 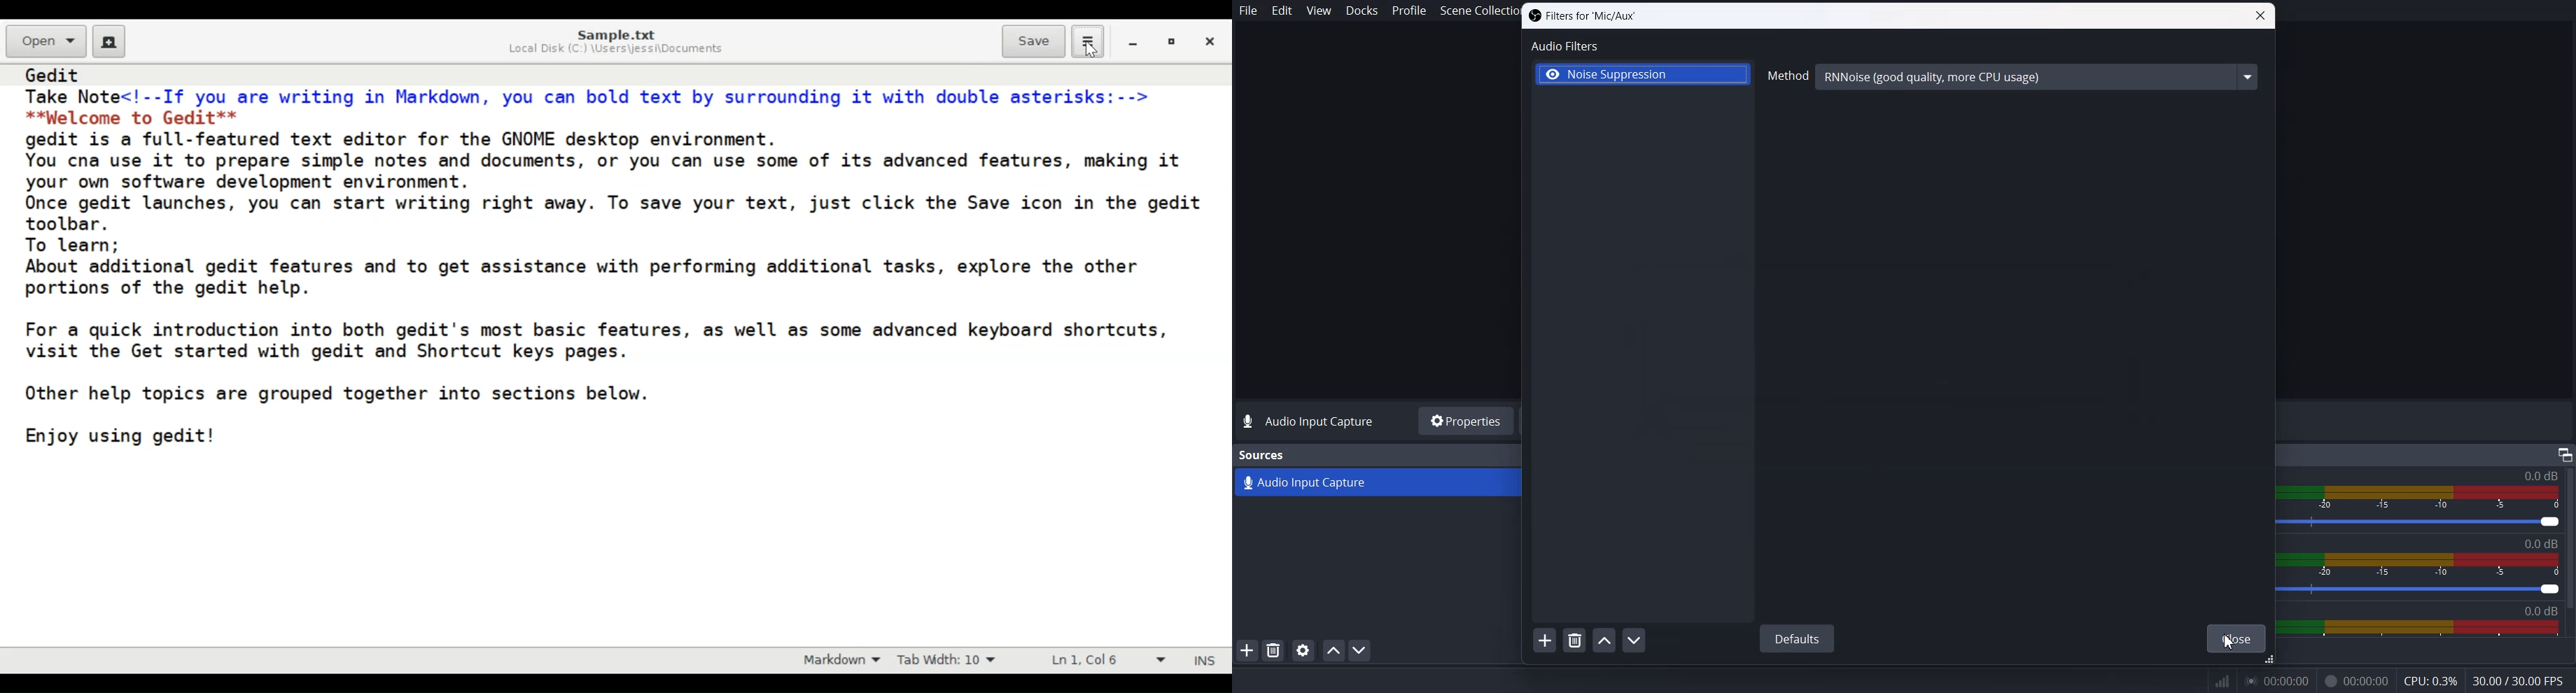 What do you see at coordinates (2428, 523) in the screenshot?
I see `Volume level adjuster` at bounding box center [2428, 523].